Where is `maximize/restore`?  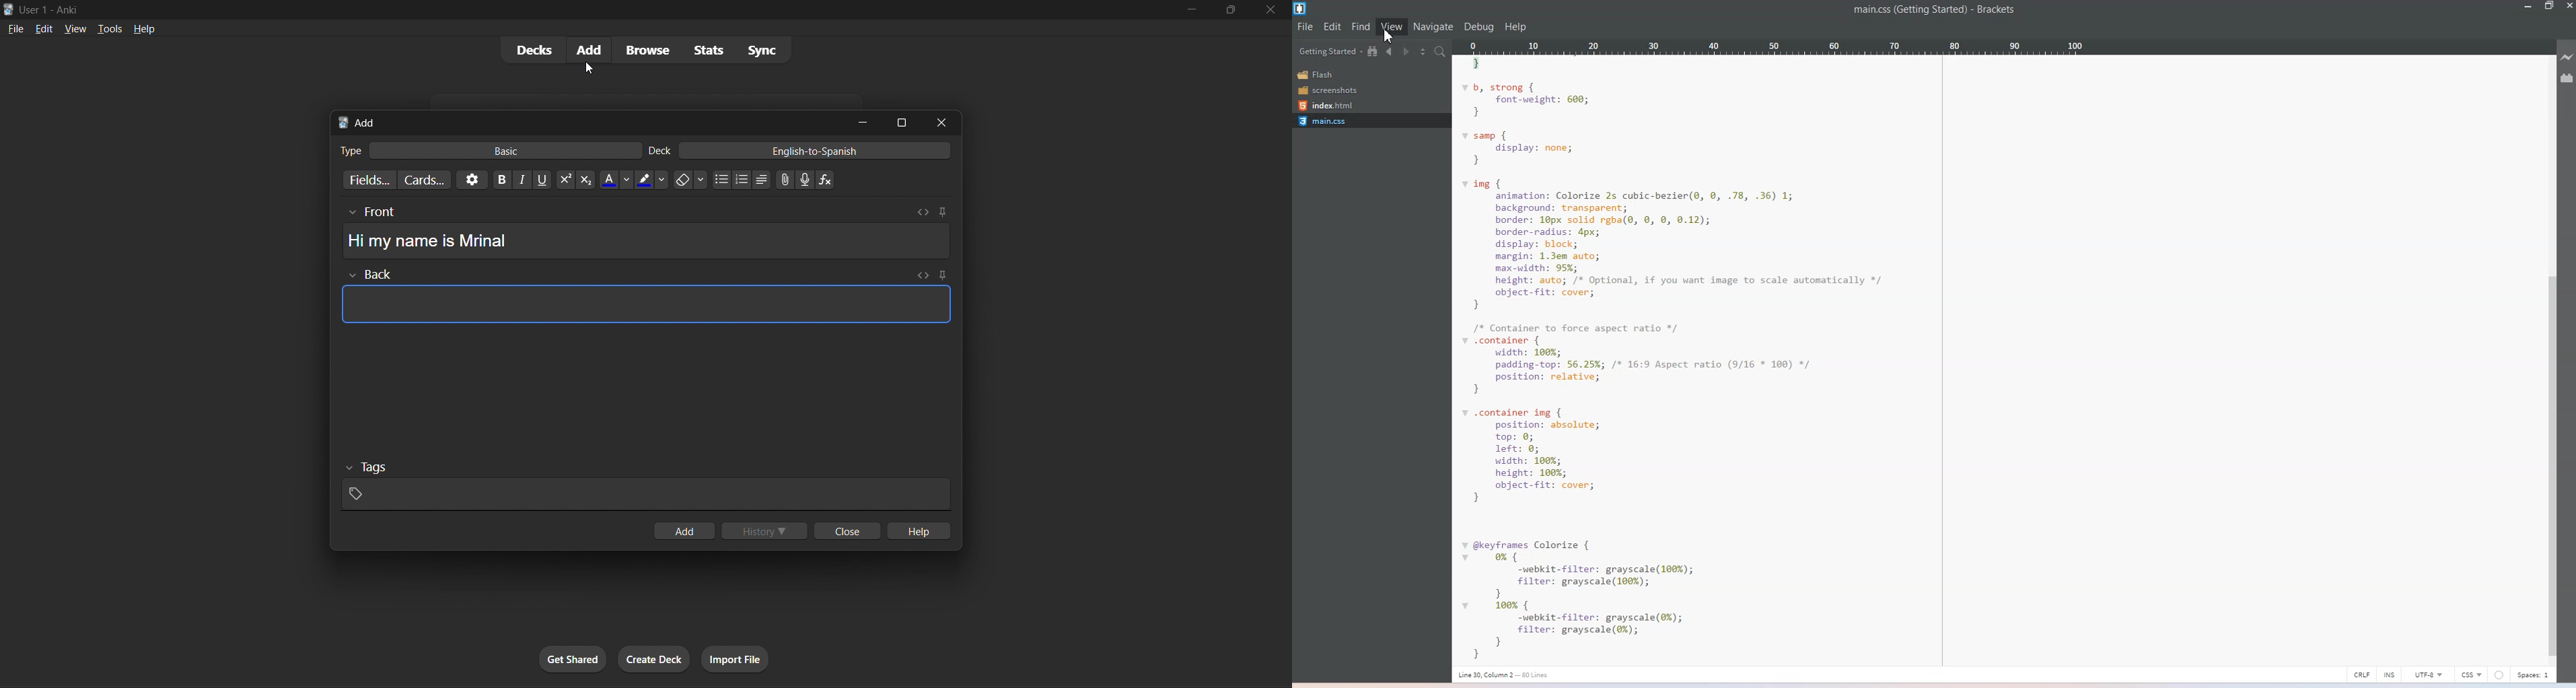
maximize/restore is located at coordinates (1227, 10).